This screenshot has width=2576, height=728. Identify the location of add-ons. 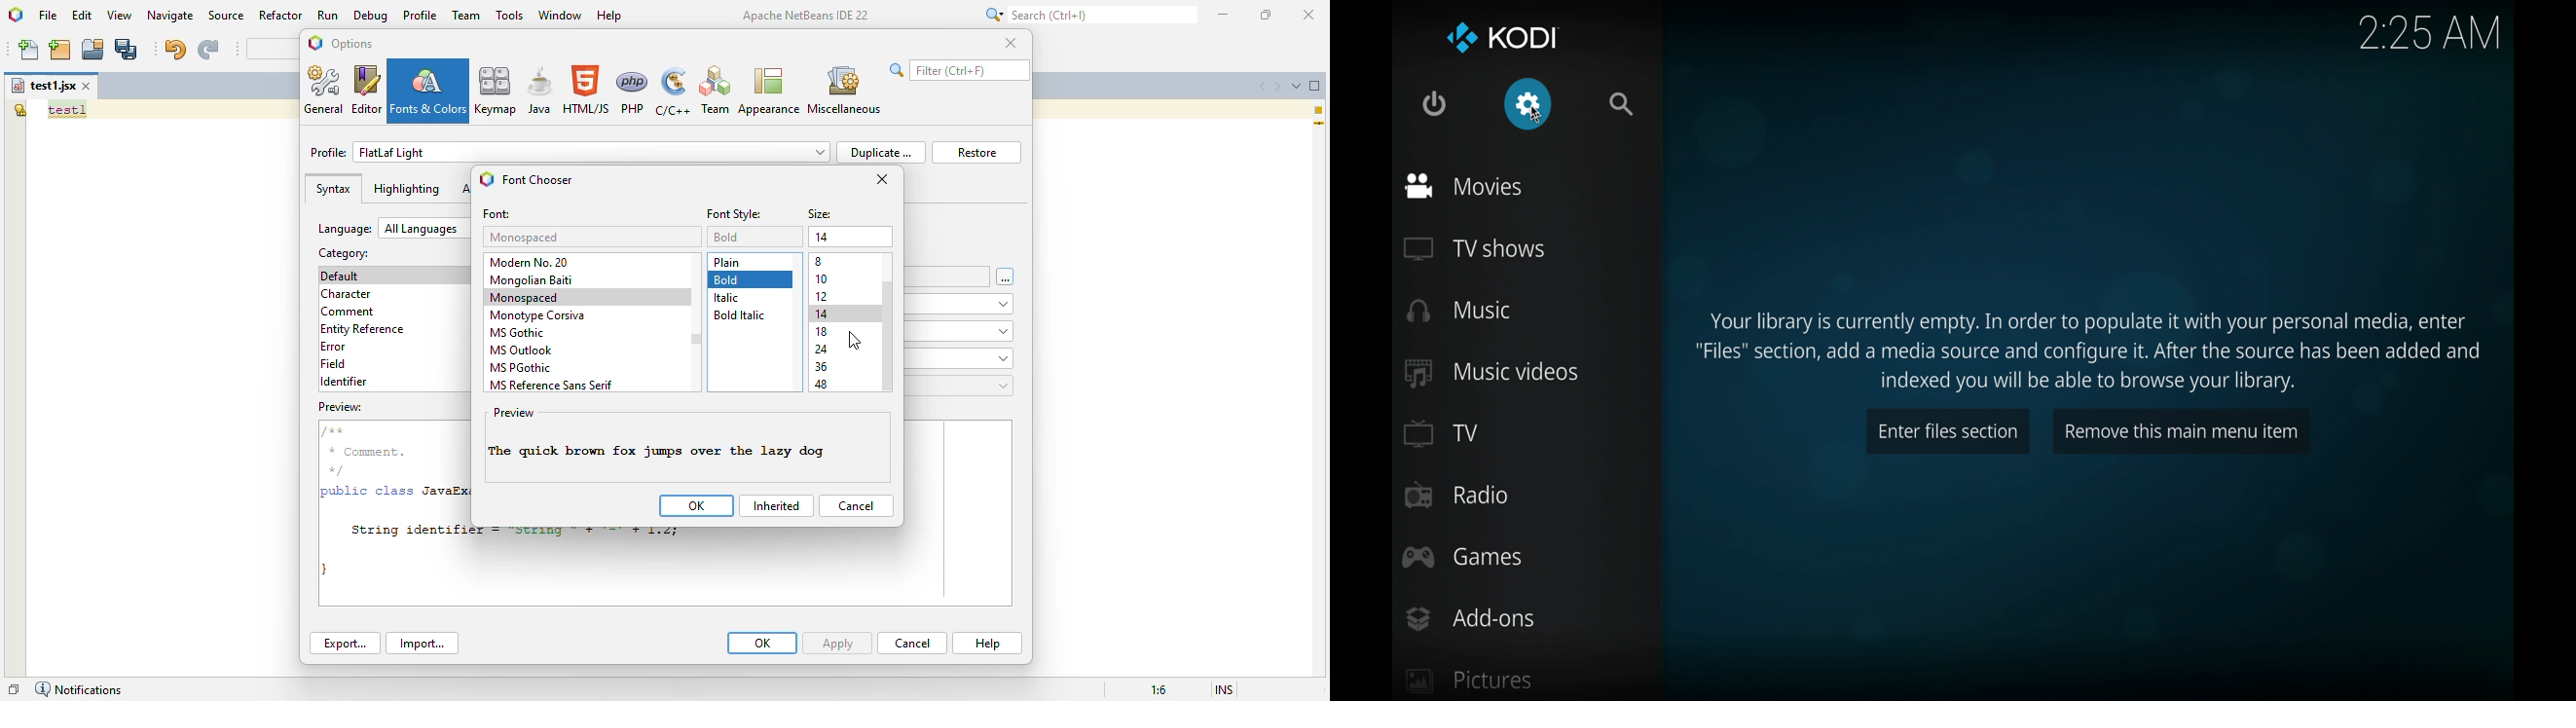
(1469, 618).